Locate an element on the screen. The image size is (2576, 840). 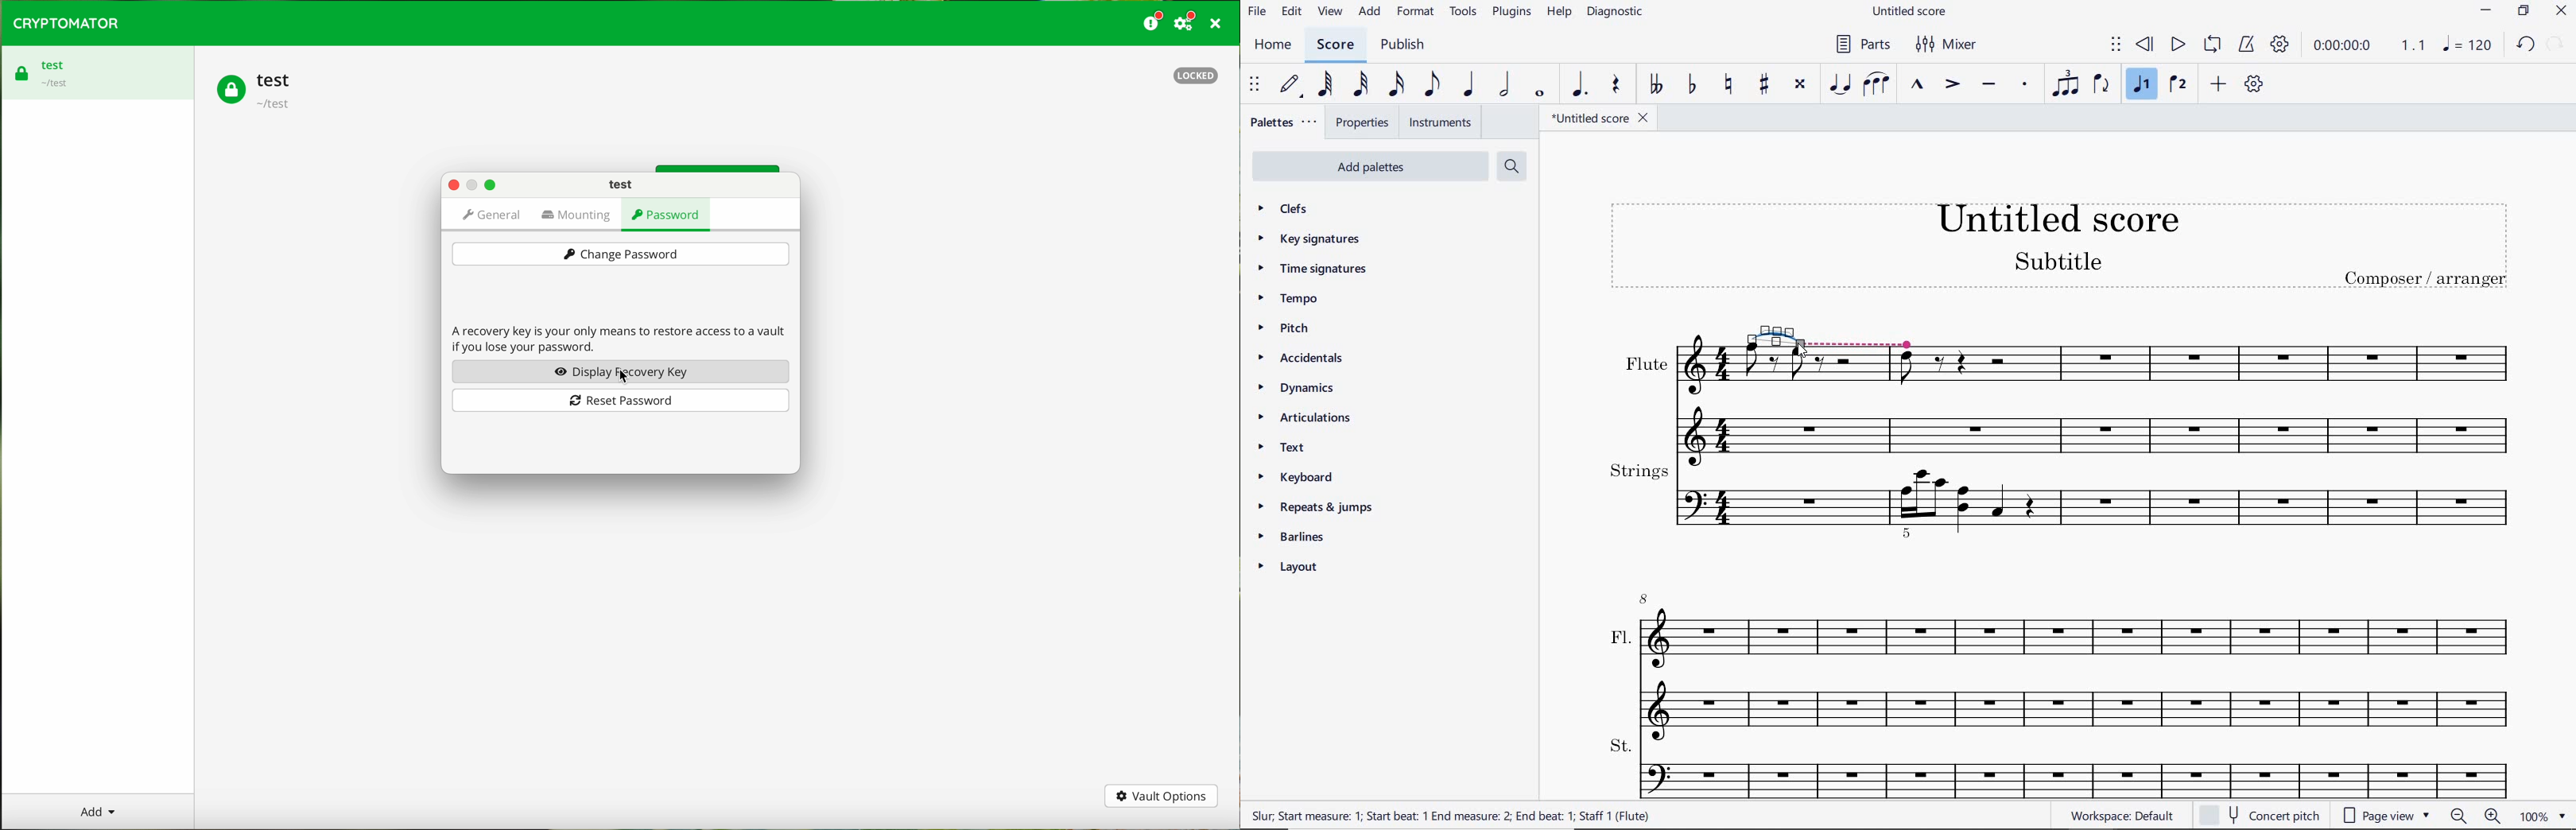
keyboard is located at coordinates (1293, 477).